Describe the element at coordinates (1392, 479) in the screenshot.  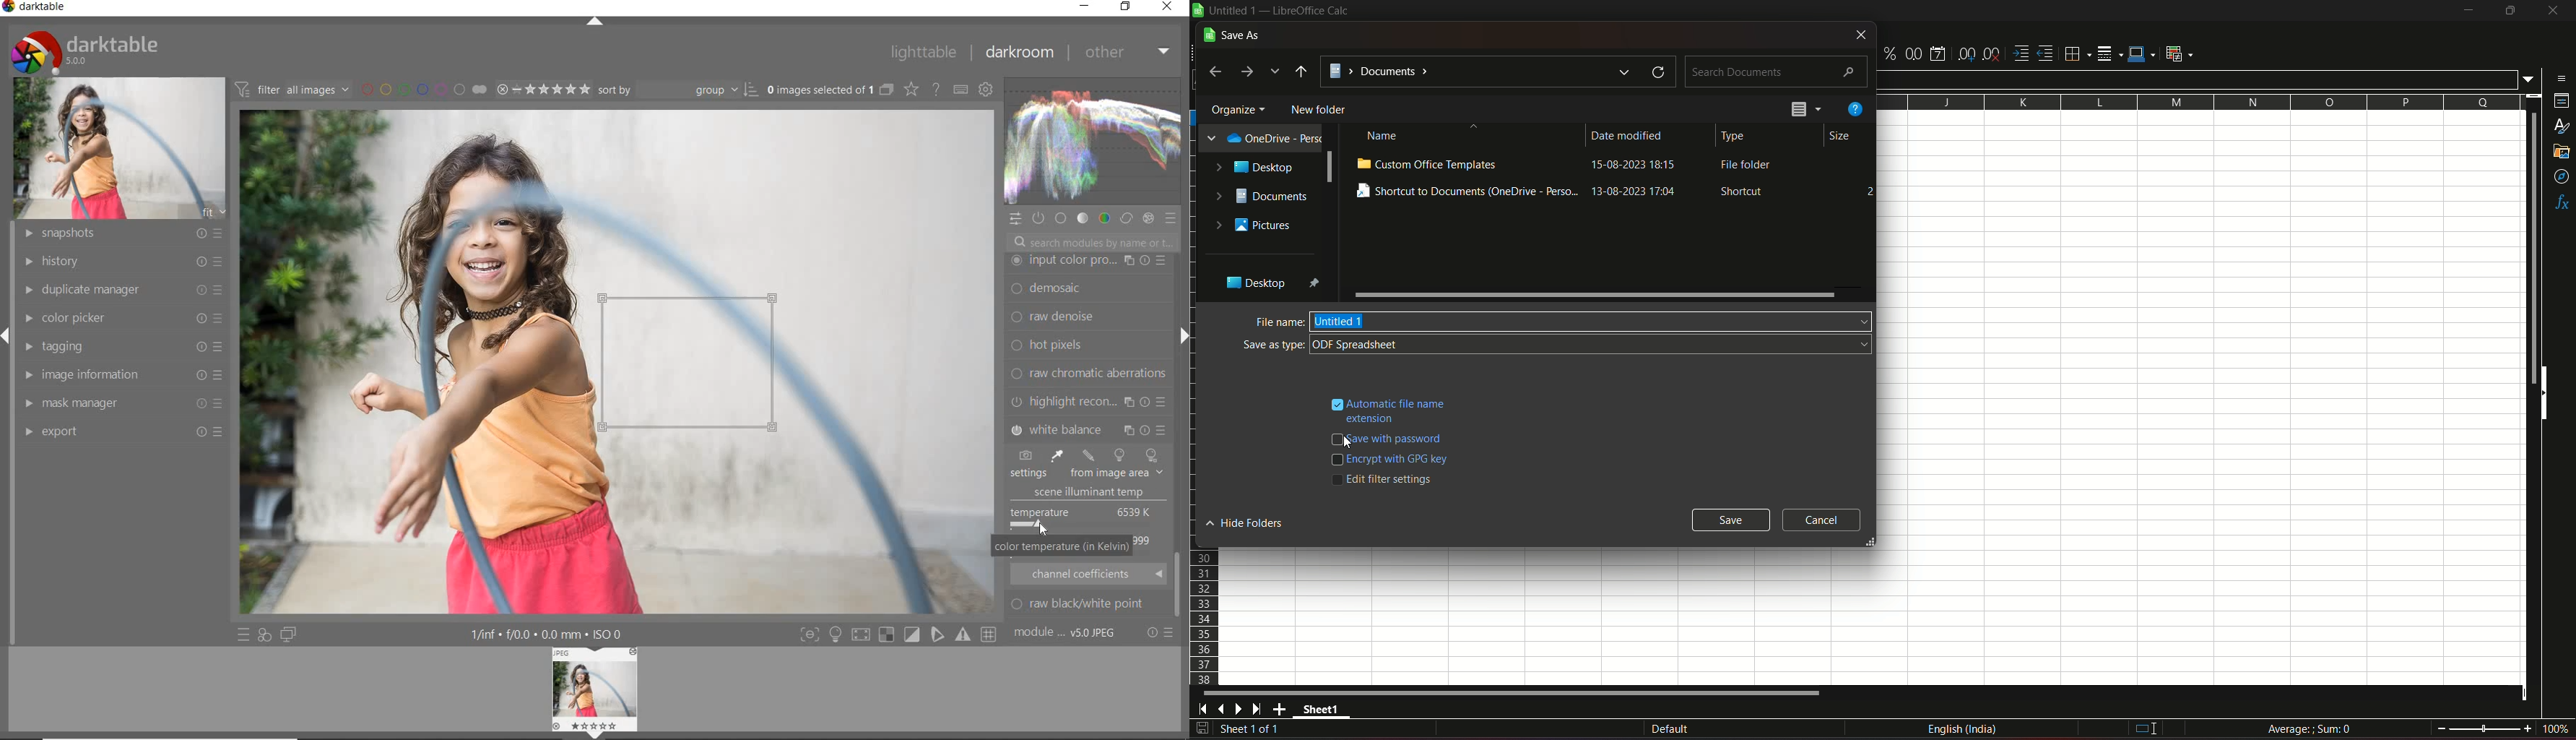
I see `edit filter settings` at that location.